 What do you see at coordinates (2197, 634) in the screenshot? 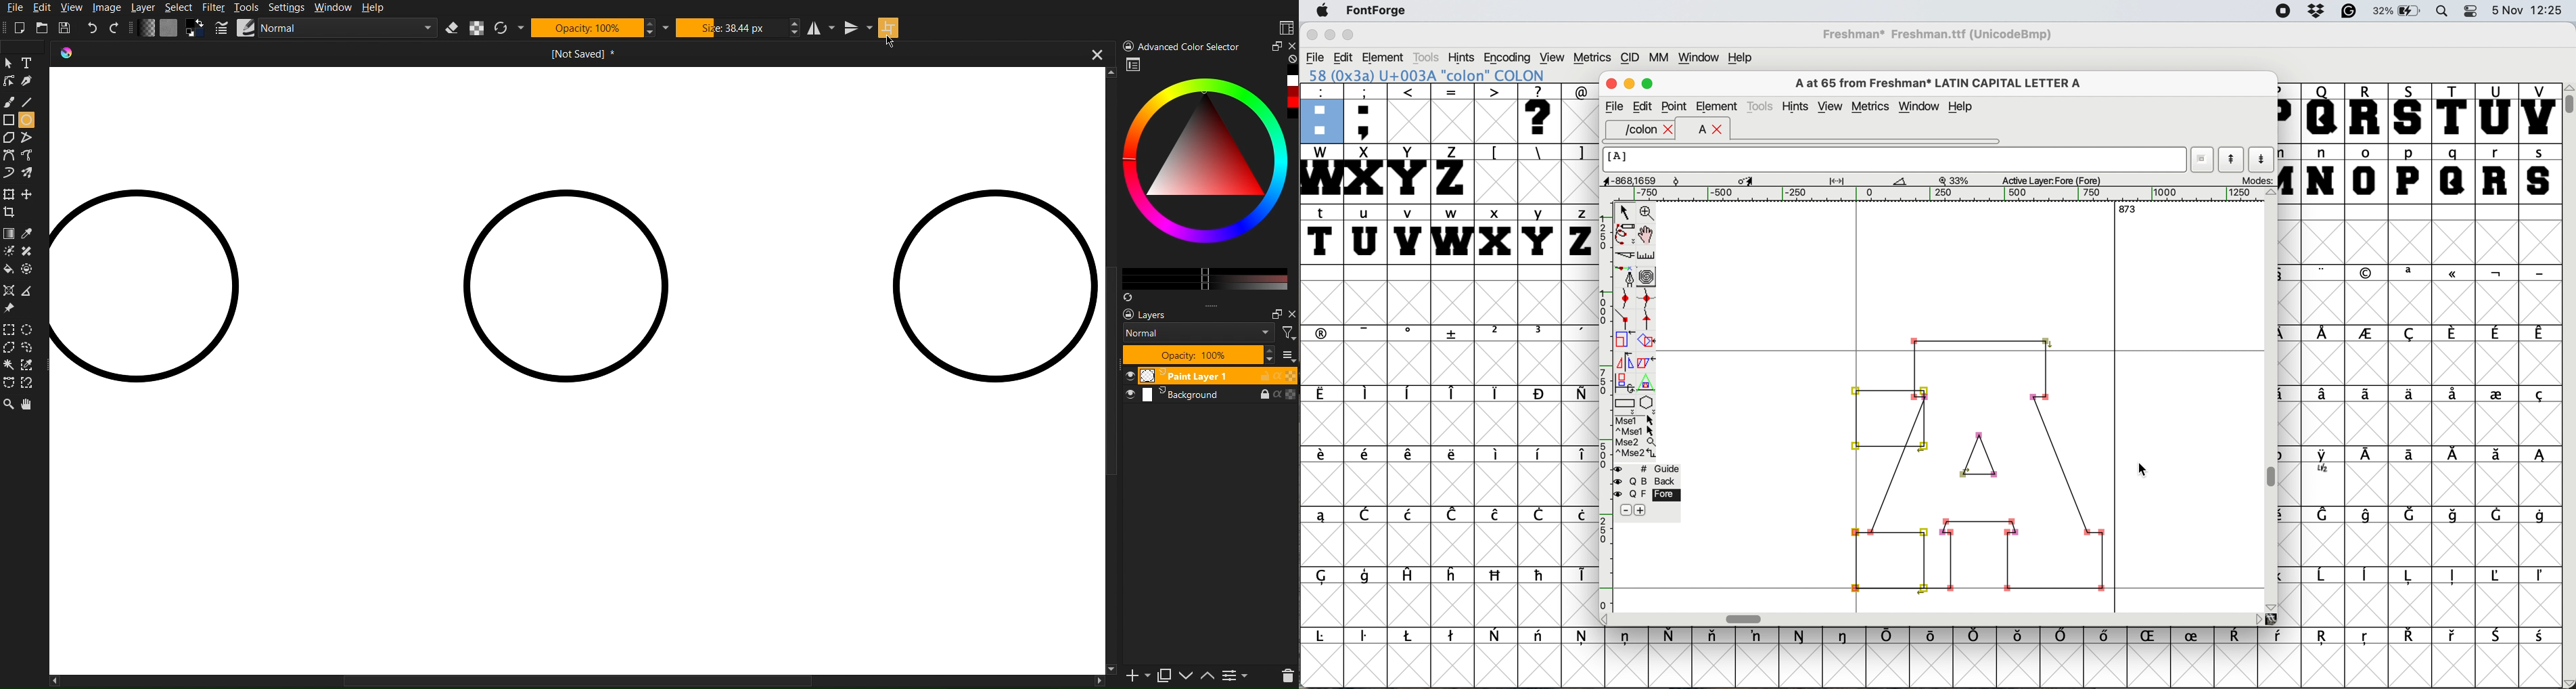
I see `symbol` at bounding box center [2197, 634].